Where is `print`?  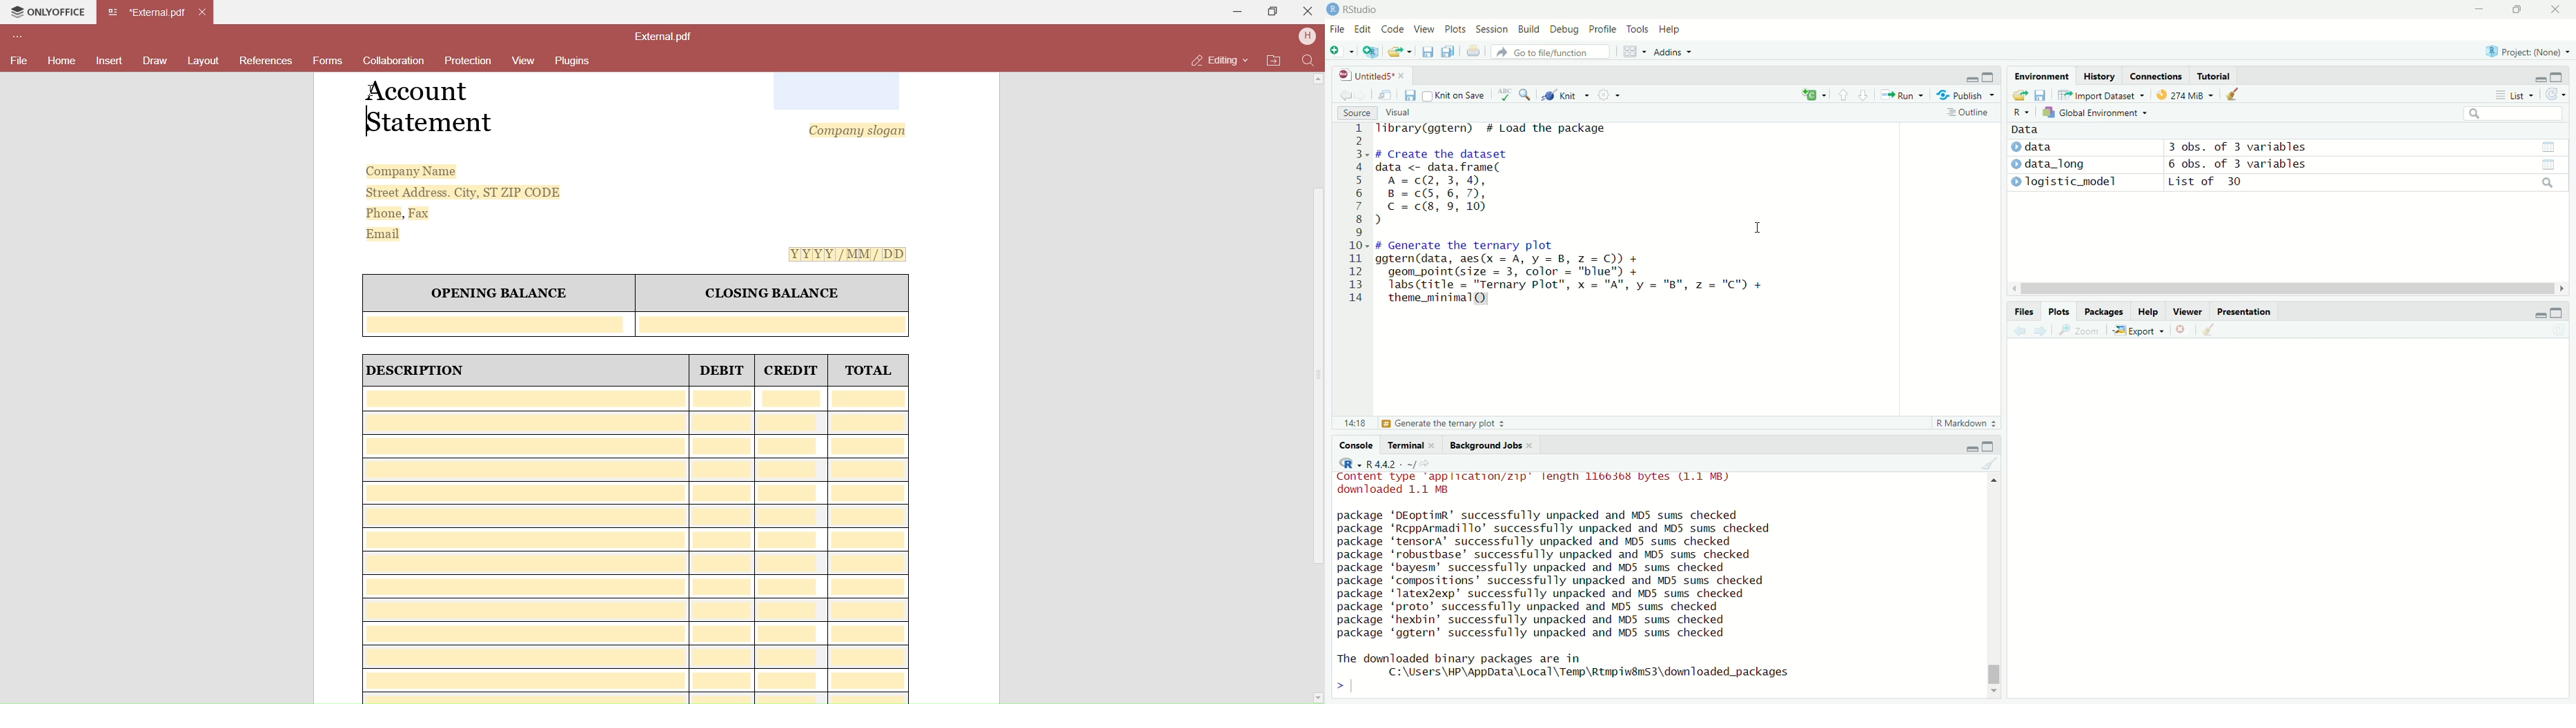 print is located at coordinates (1476, 54).